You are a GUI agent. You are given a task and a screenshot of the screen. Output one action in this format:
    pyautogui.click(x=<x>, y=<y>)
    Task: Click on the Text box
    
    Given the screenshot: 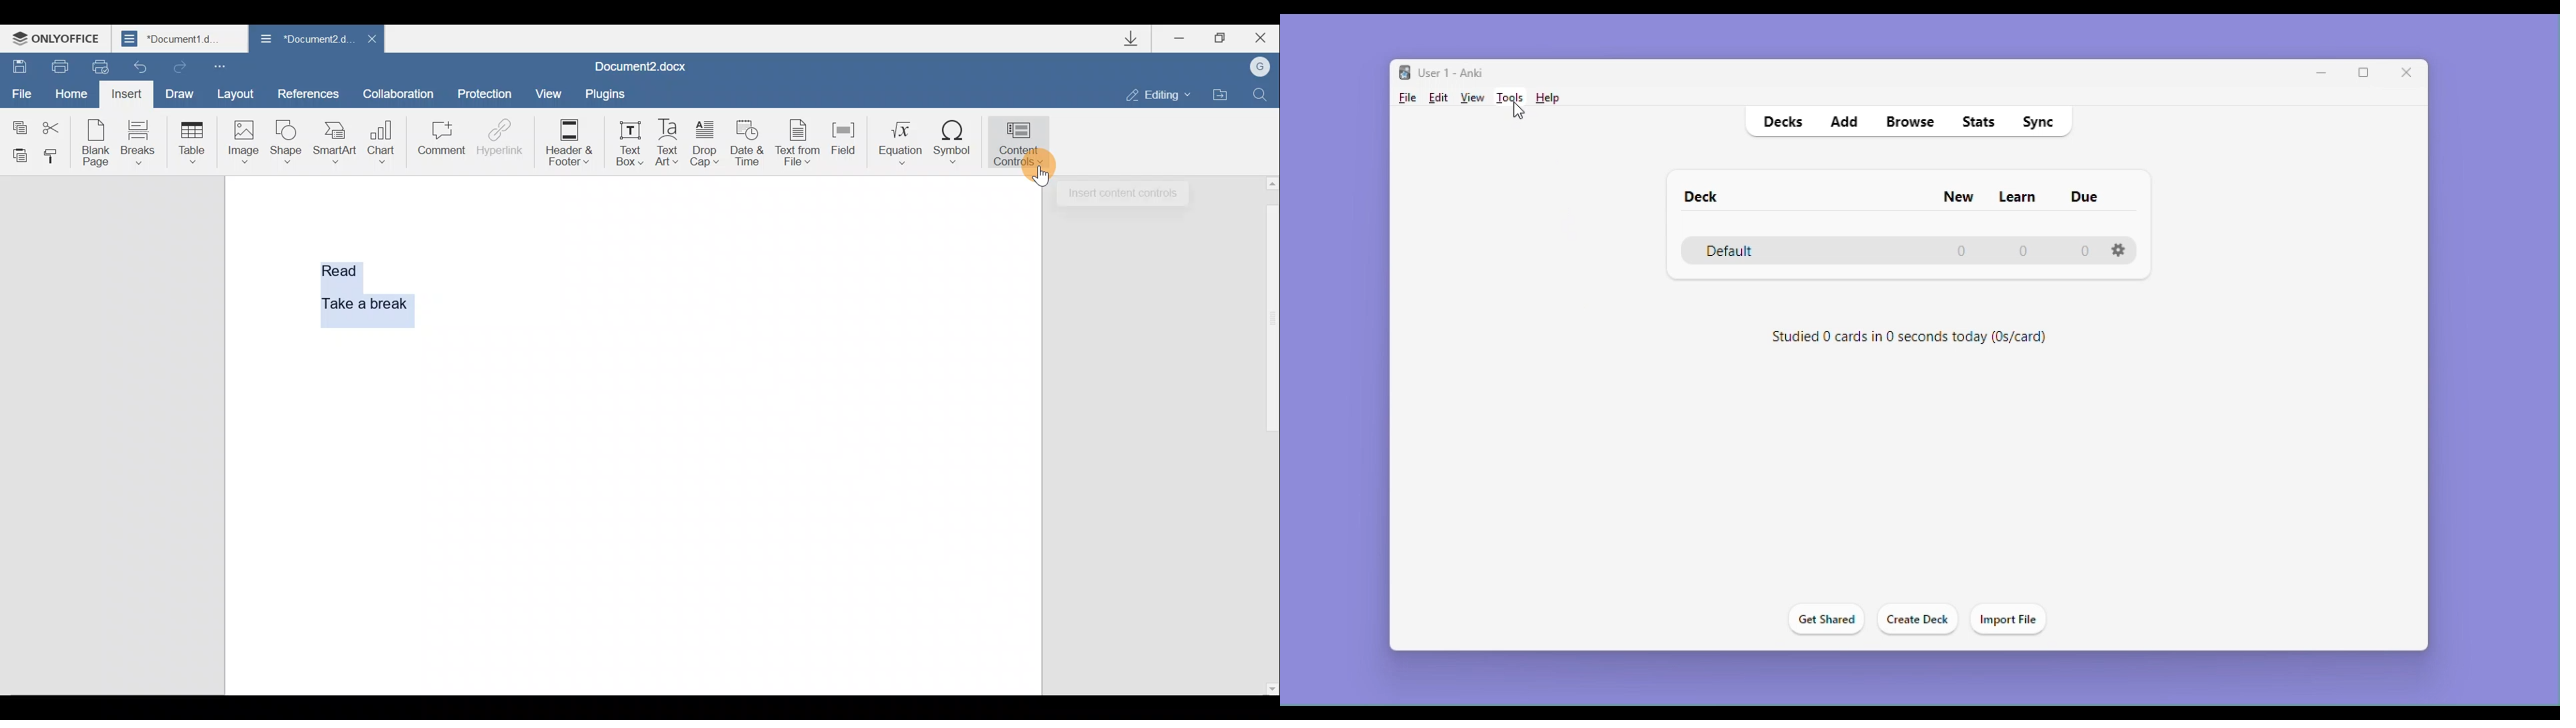 What is the action you would take?
    pyautogui.click(x=629, y=143)
    